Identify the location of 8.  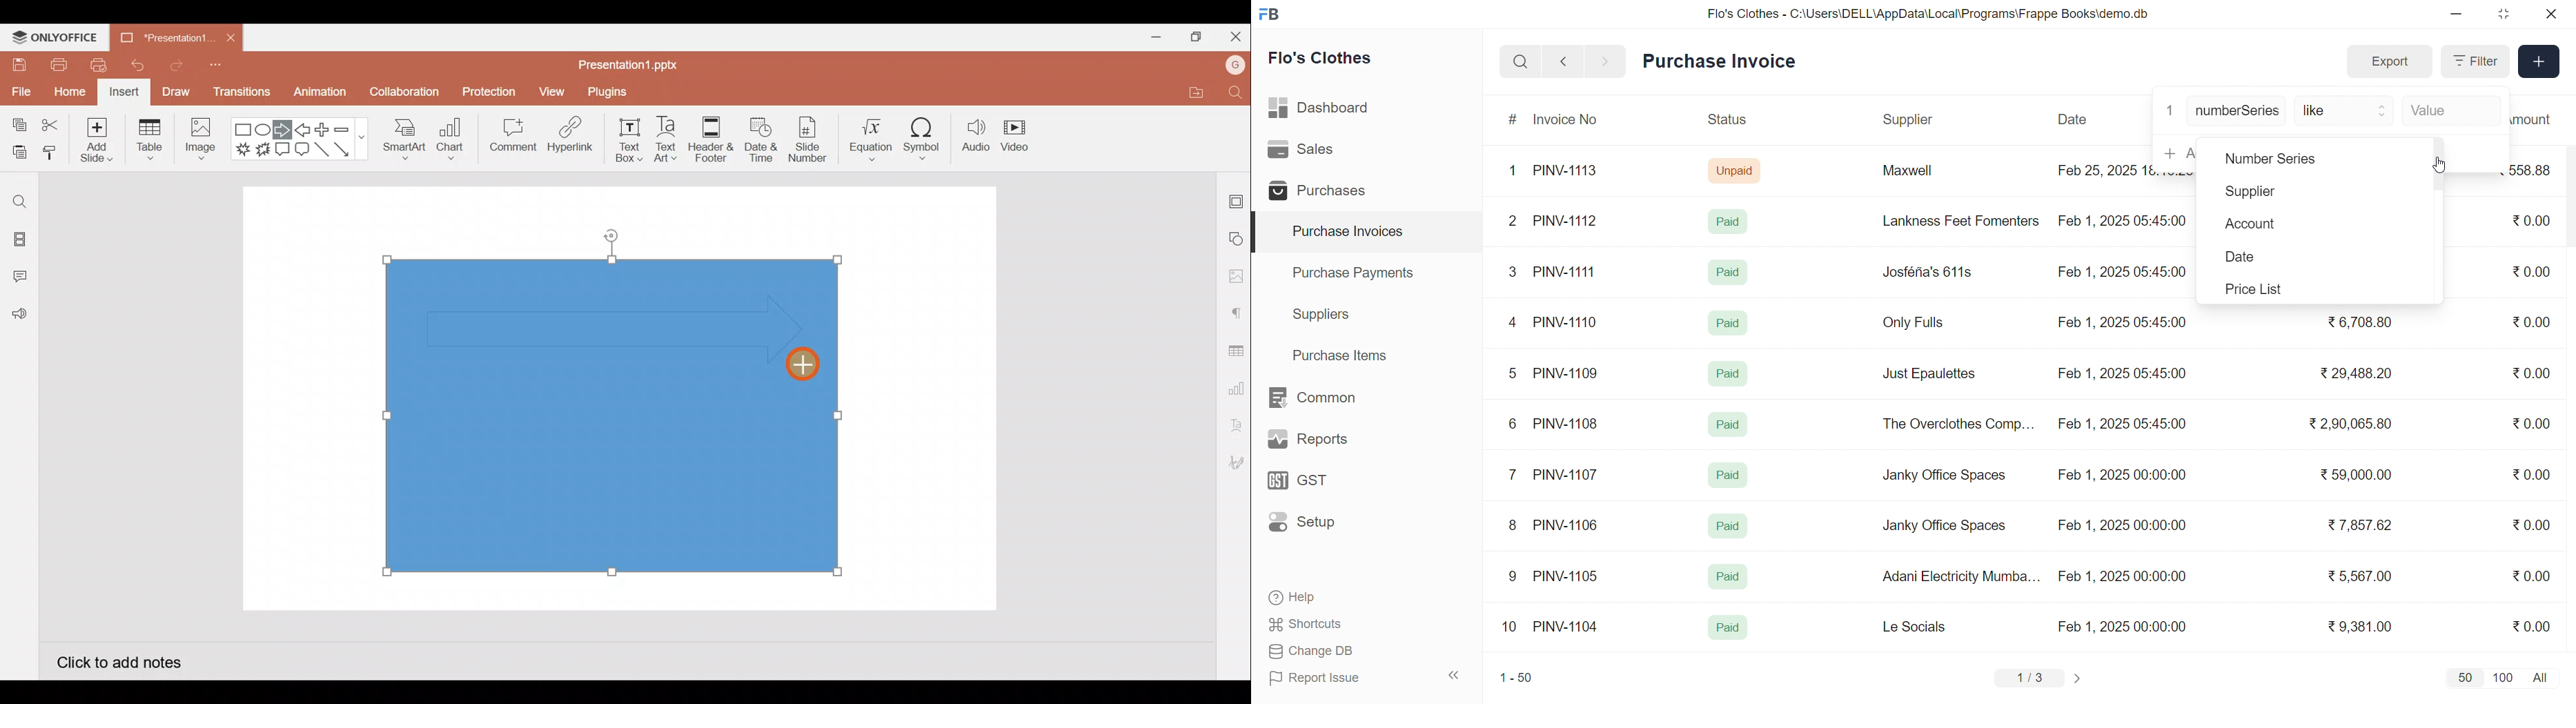
(1513, 527).